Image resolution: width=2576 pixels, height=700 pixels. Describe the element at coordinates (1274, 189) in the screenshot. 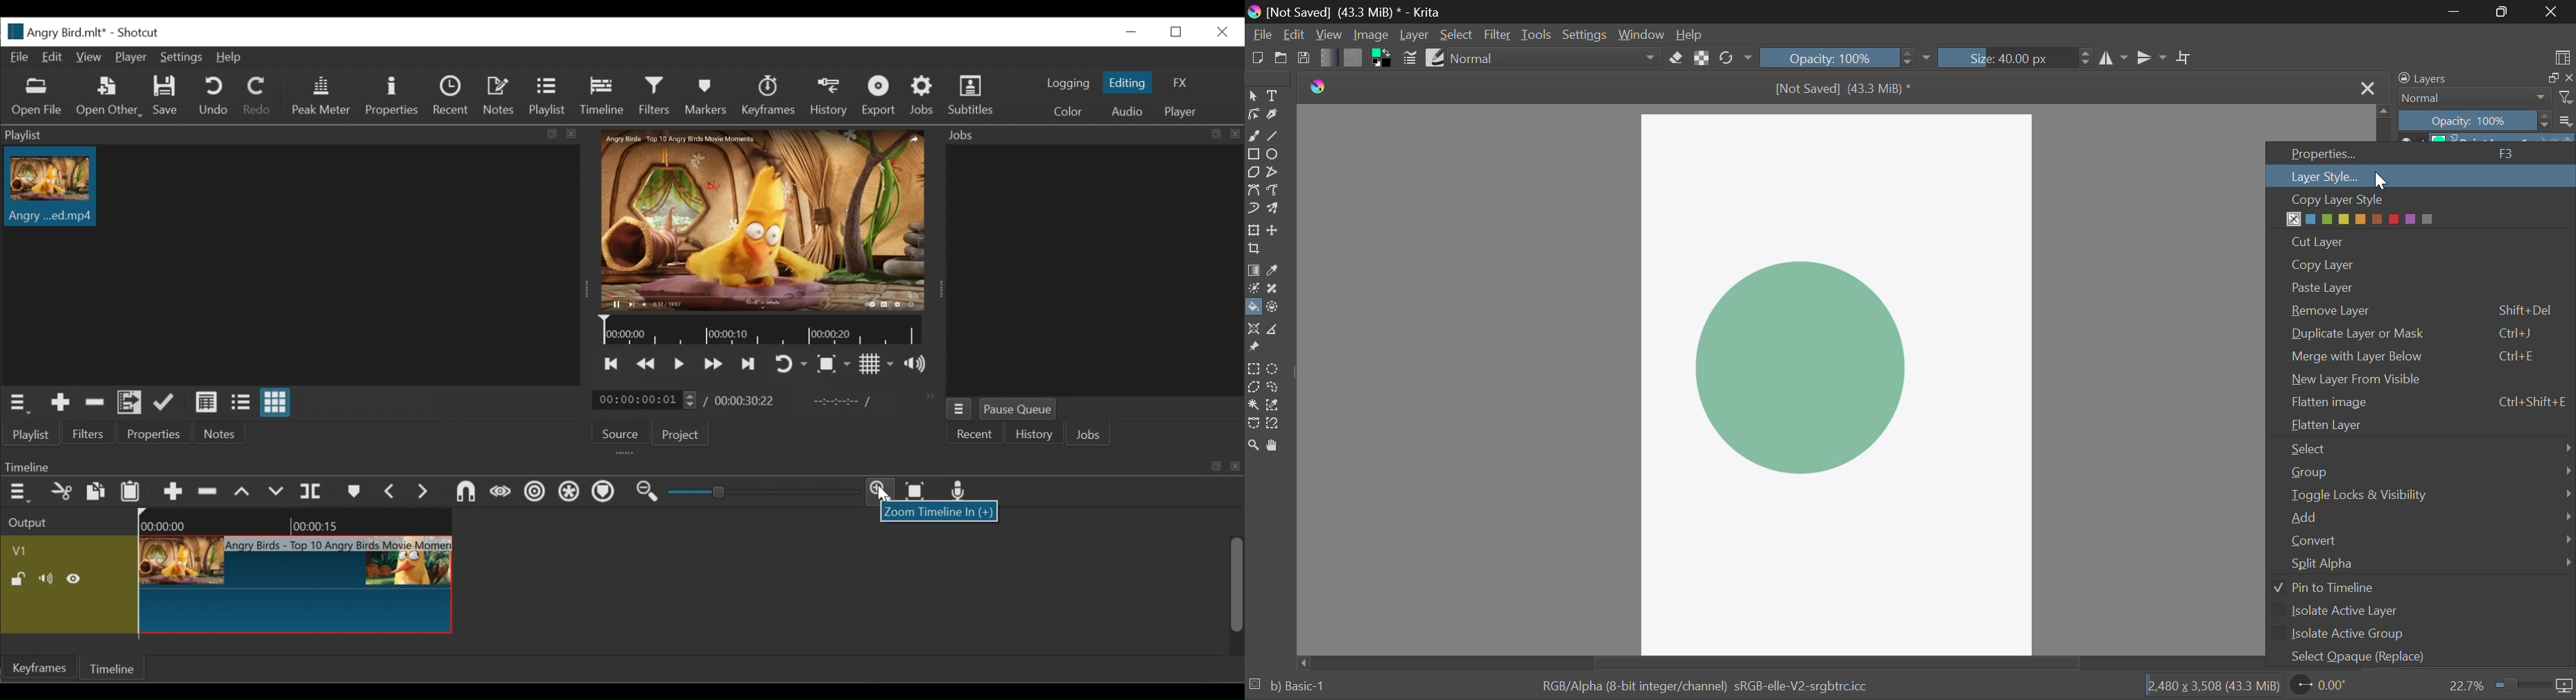

I see `Freehand Path Tool` at that location.